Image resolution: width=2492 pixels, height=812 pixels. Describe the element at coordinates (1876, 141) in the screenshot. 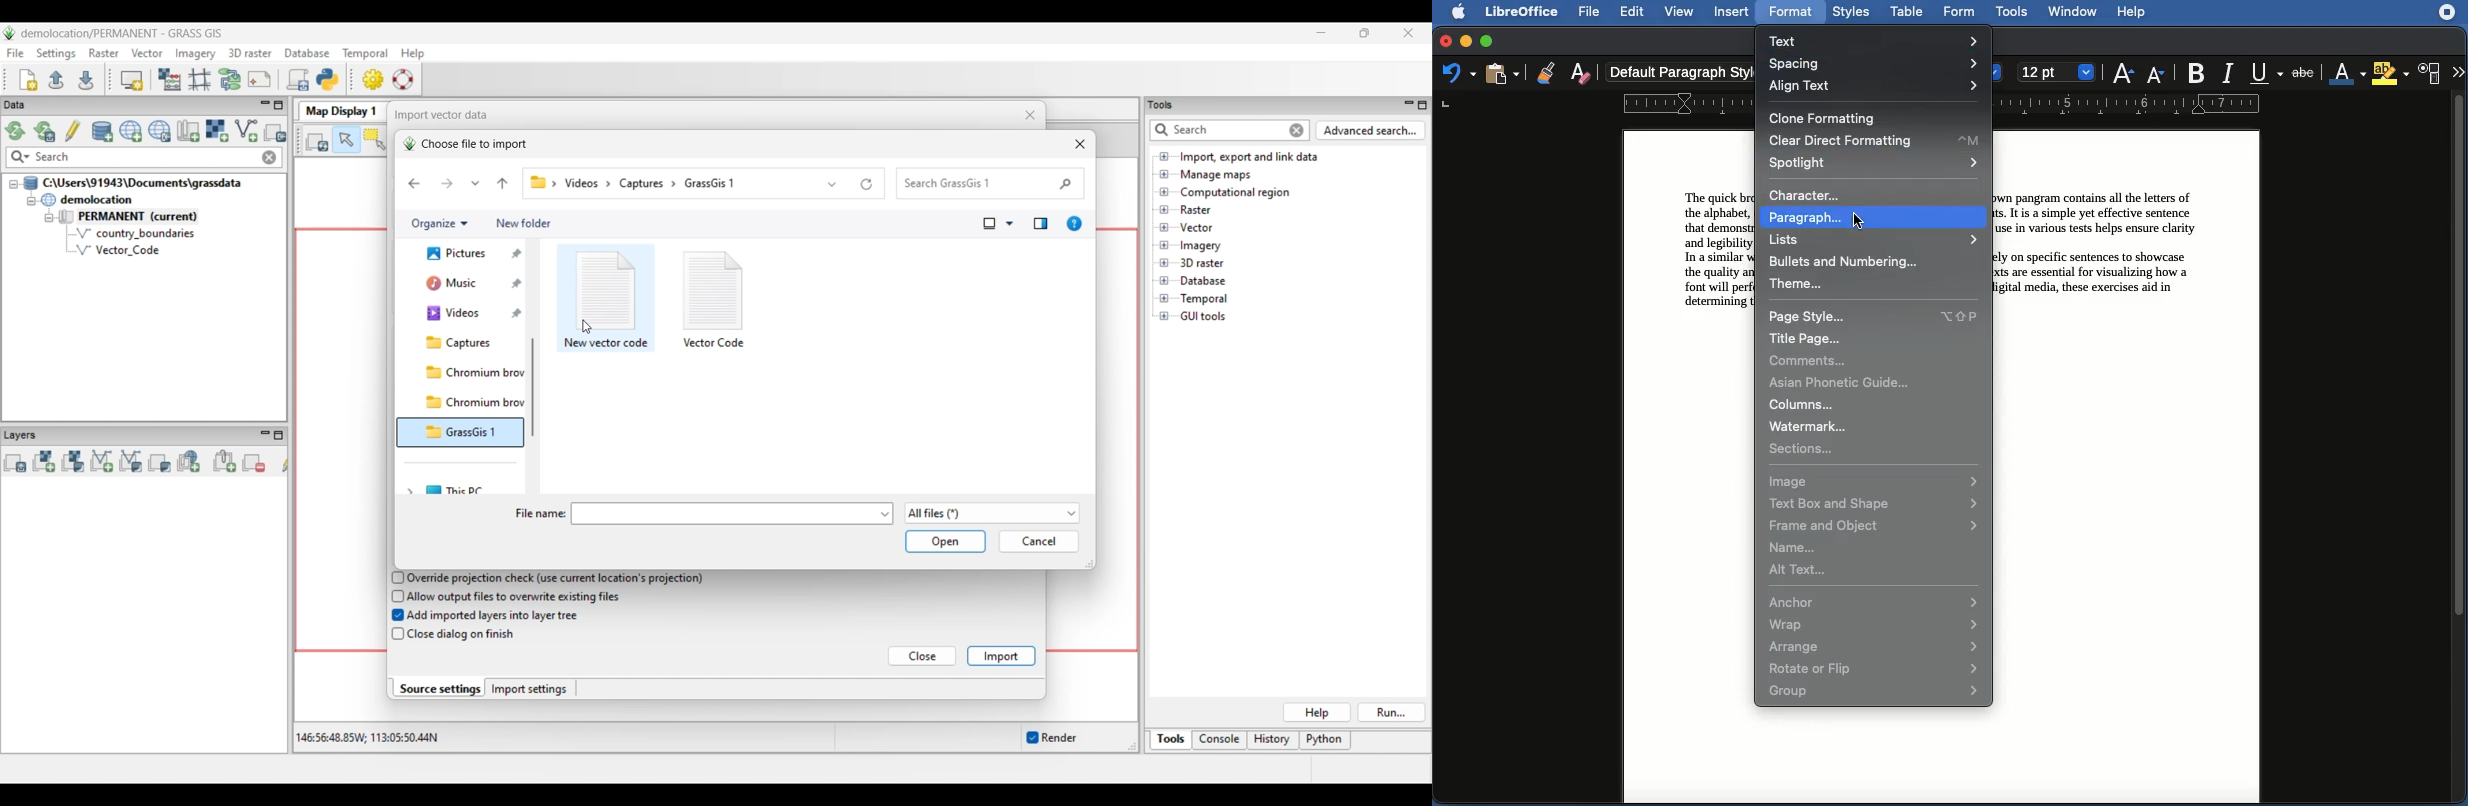

I see `Clear direct formatting` at that location.